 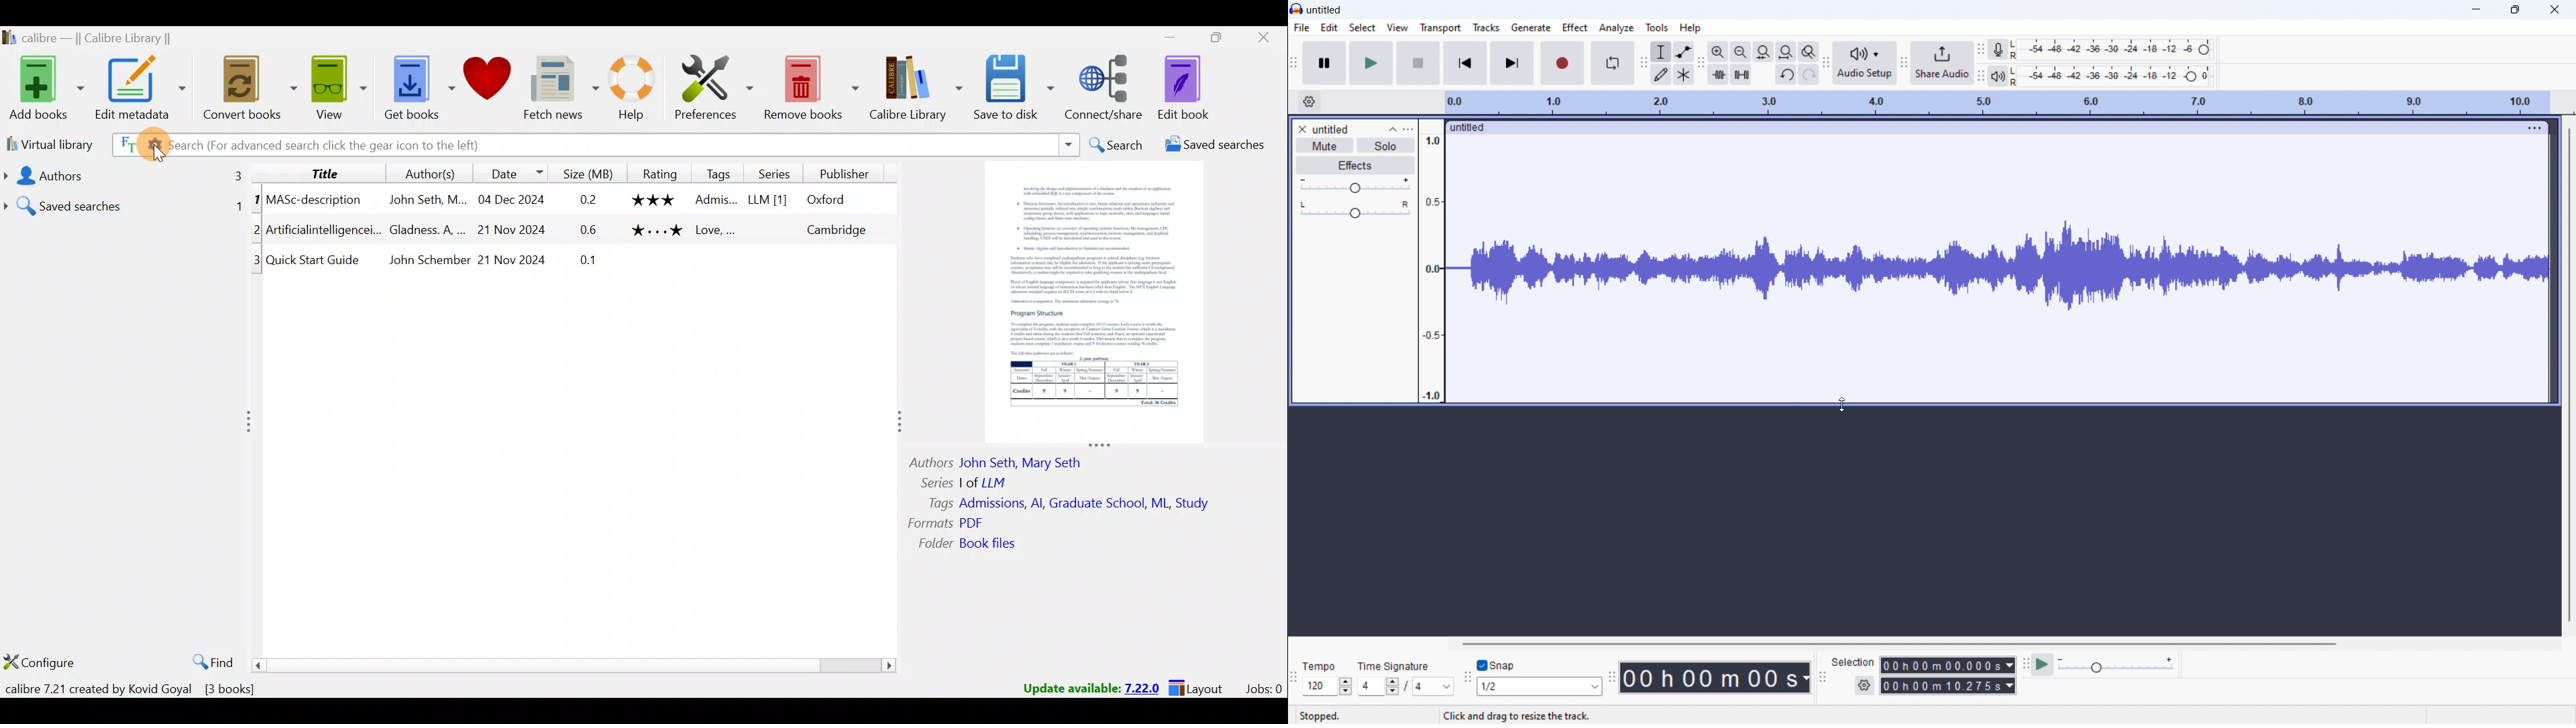 I want to click on Stopped, so click(x=1319, y=716).